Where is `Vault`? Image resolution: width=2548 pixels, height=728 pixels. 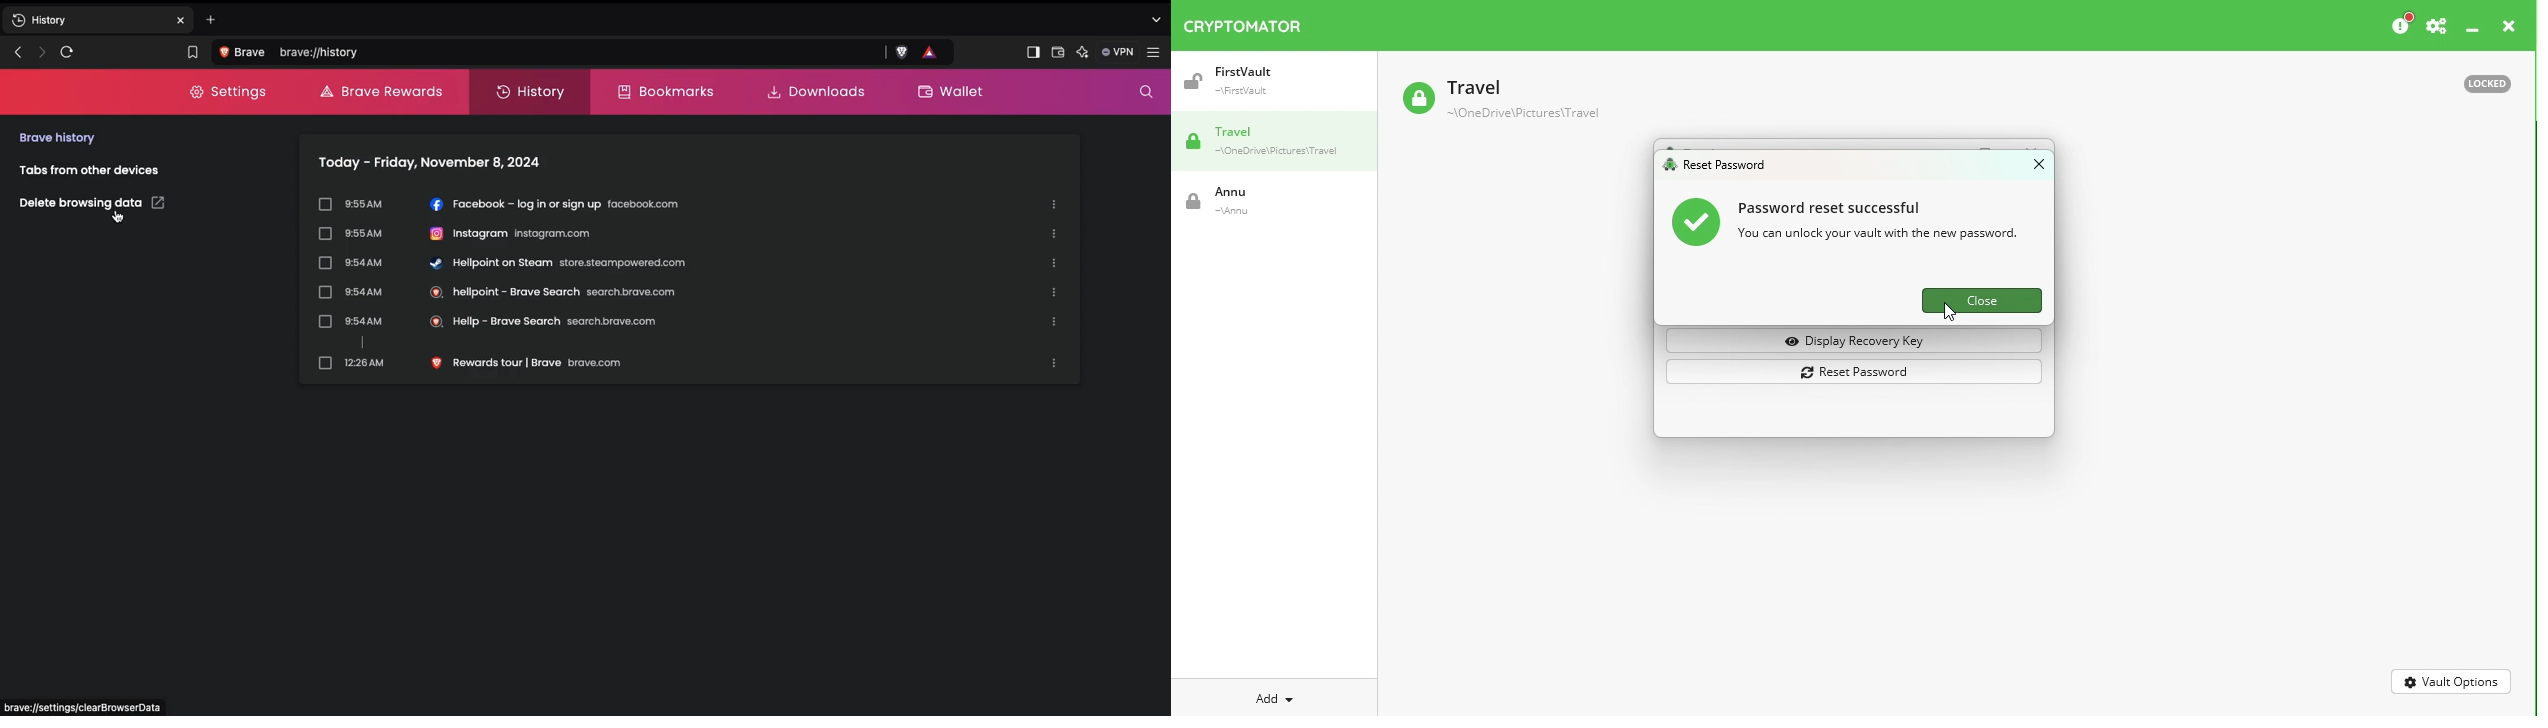
Vault is located at coordinates (1500, 101).